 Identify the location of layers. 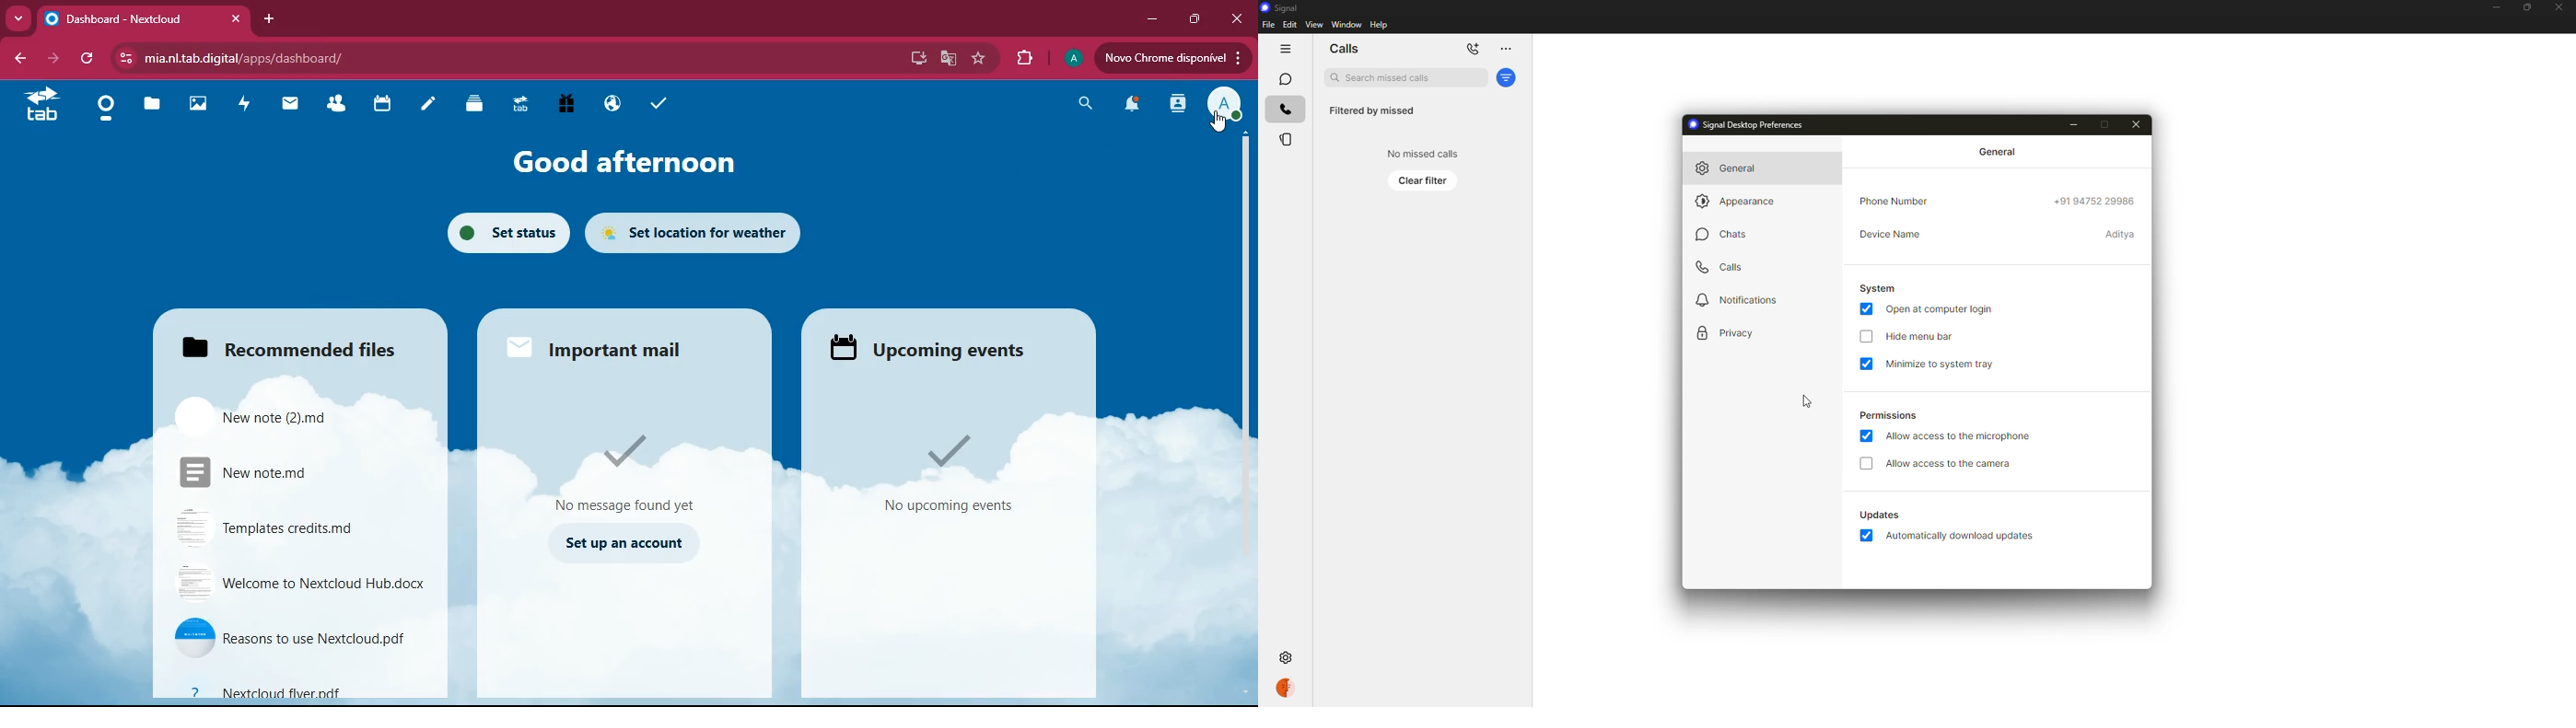
(480, 105).